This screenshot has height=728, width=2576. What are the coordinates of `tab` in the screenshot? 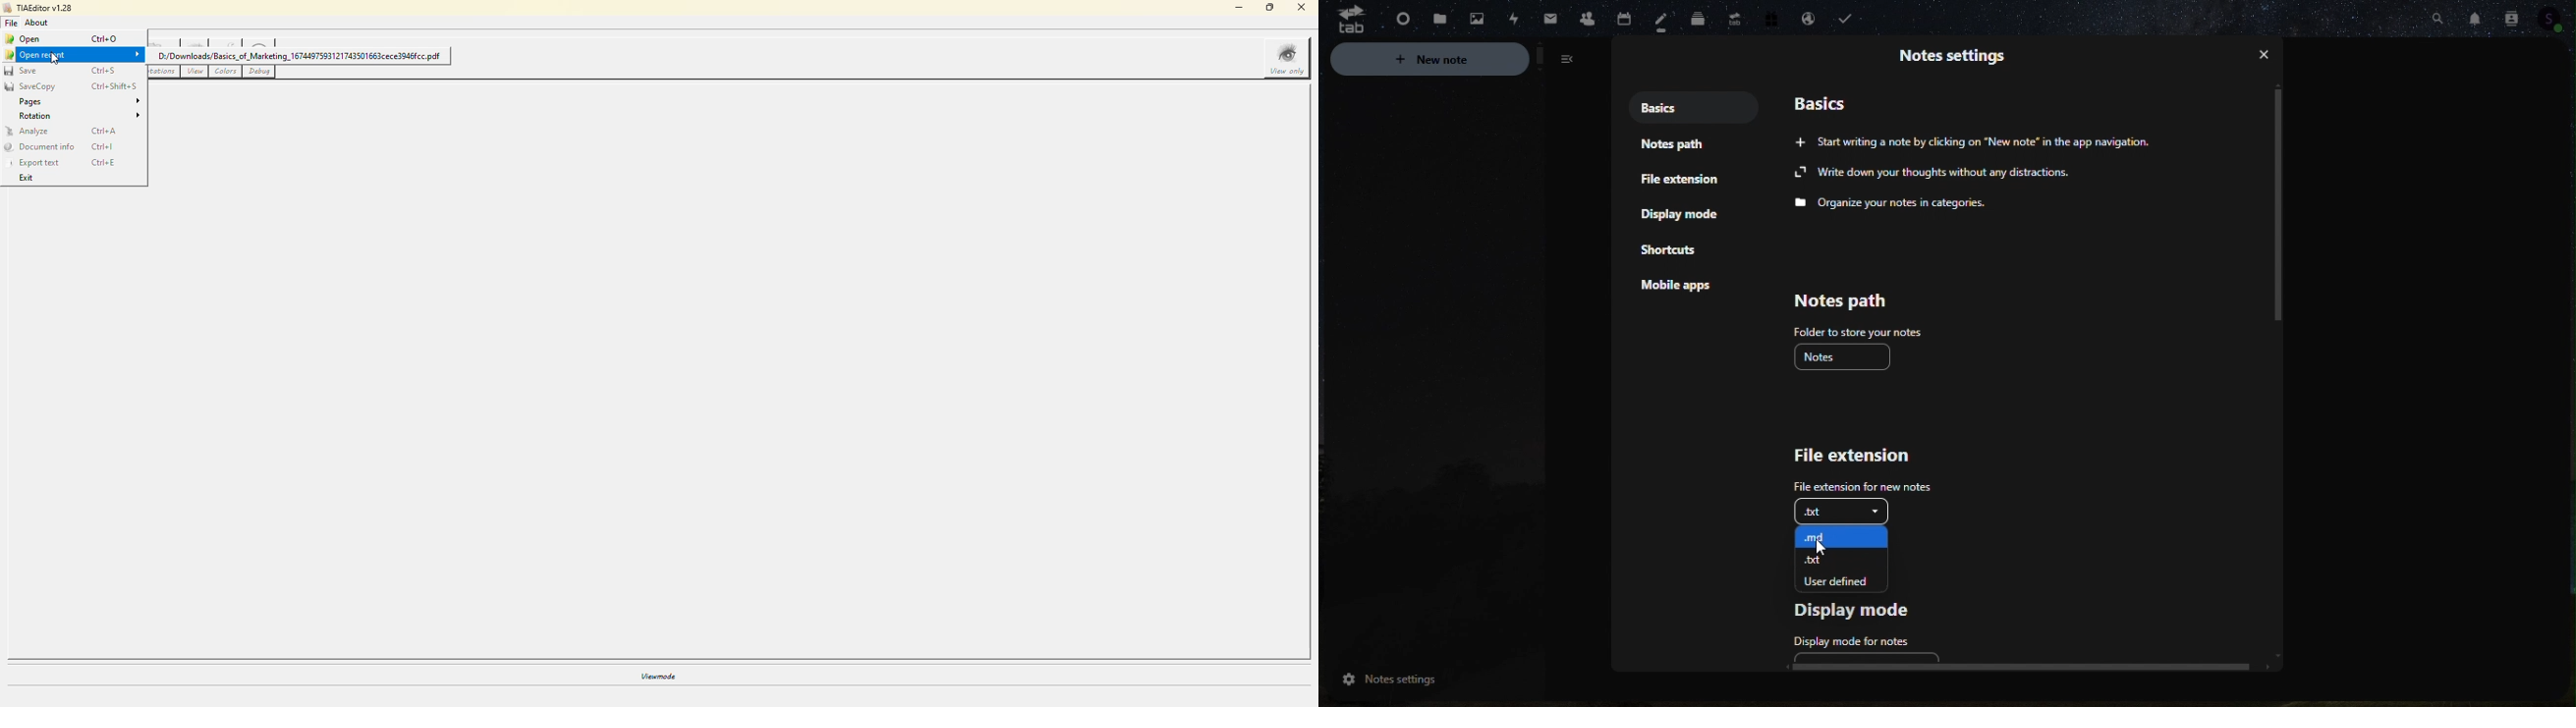 It's located at (1344, 20).